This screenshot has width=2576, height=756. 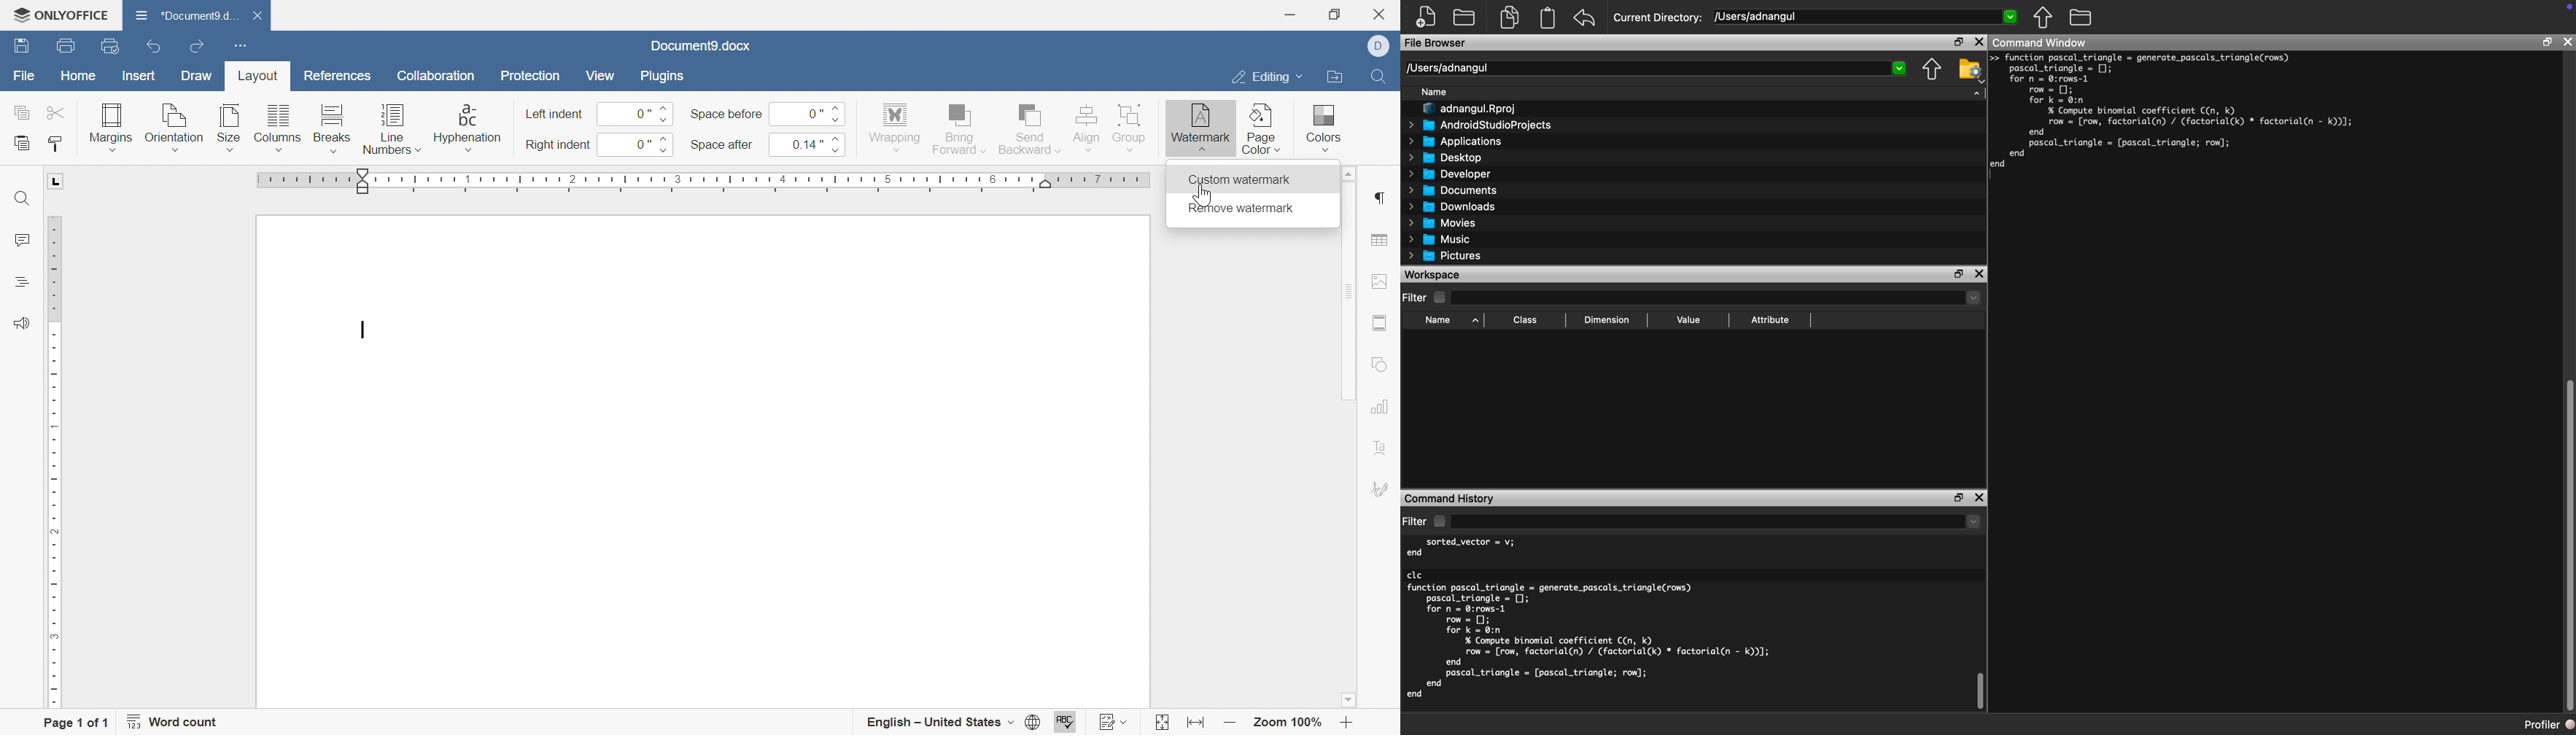 What do you see at coordinates (255, 79) in the screenshot?
I see `layout` at bounding box center [255, 79].